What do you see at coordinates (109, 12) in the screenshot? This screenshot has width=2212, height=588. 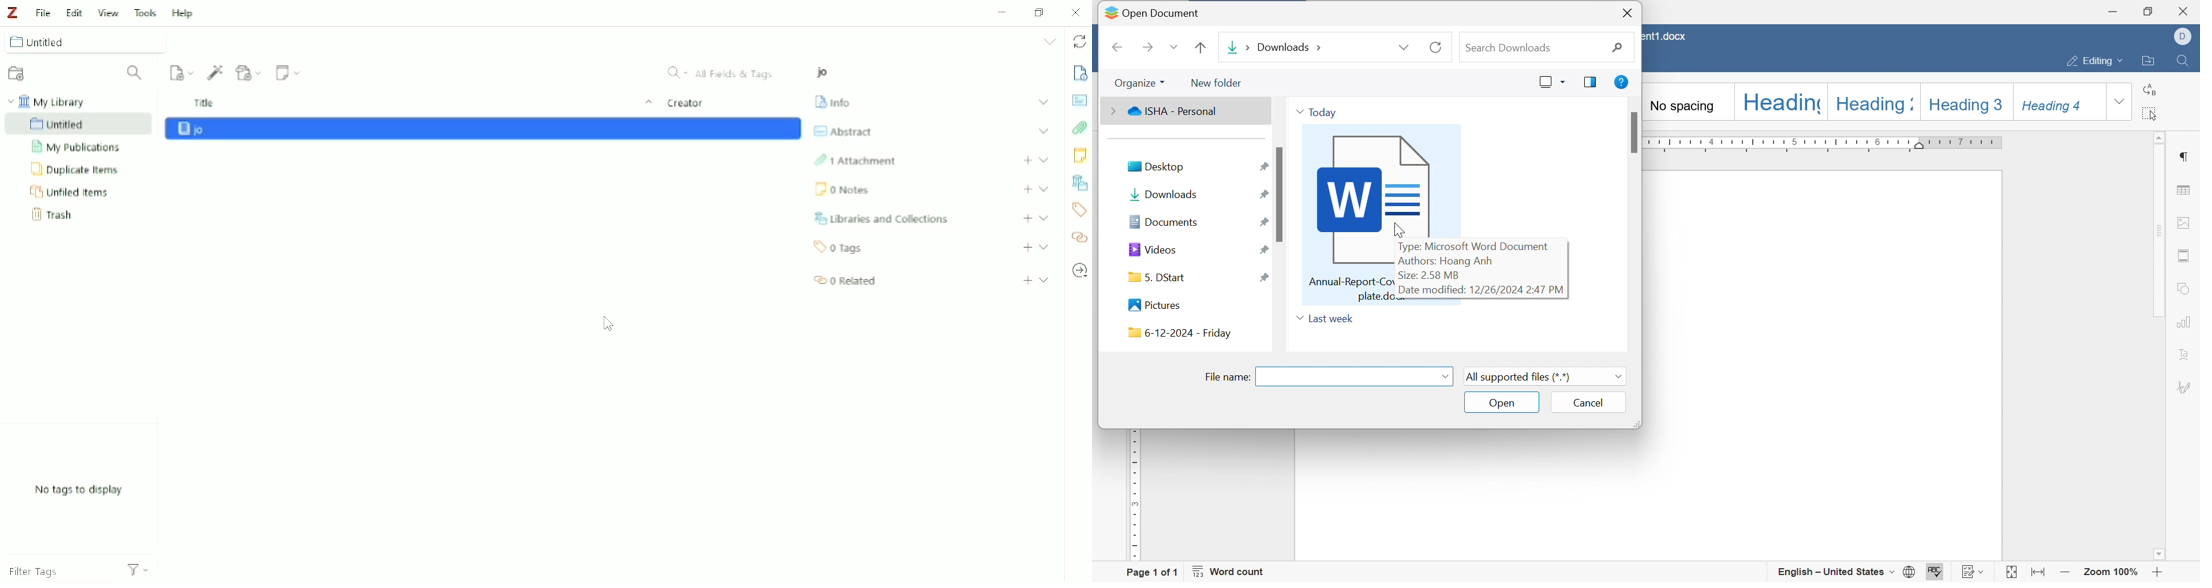 I see `View` at bounding box center [109, 12].